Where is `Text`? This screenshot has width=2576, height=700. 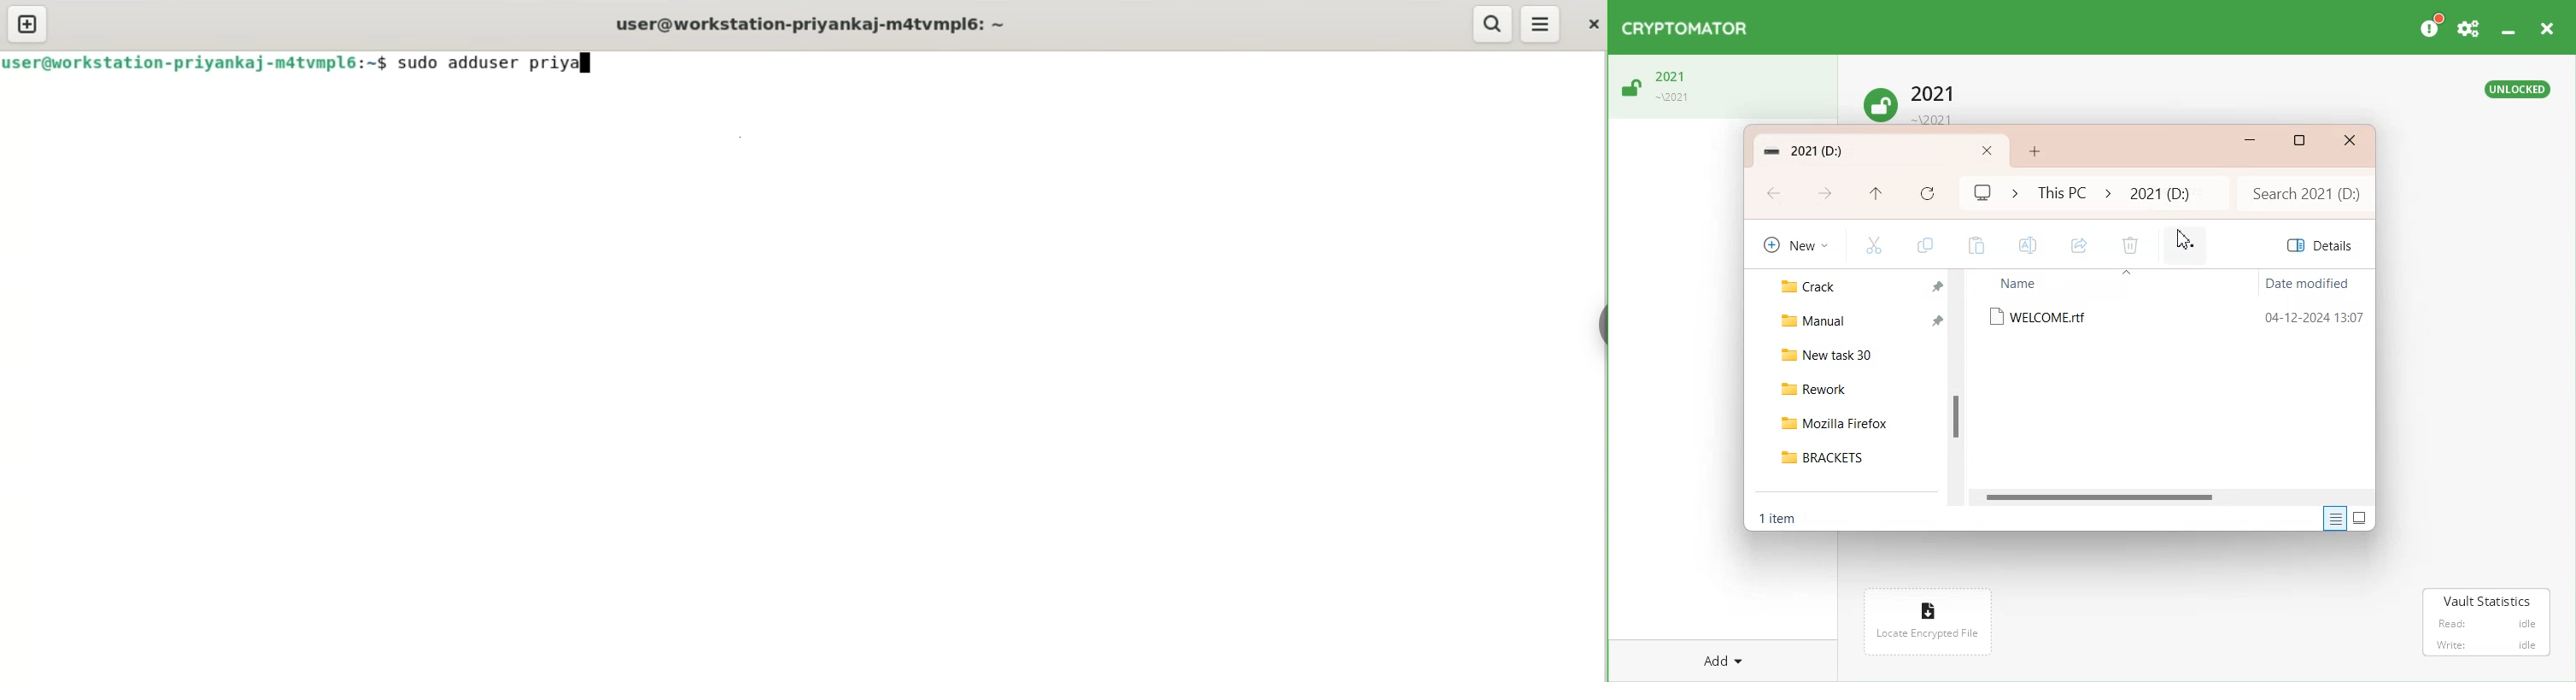
Text is located at coordinates (1777, 517).